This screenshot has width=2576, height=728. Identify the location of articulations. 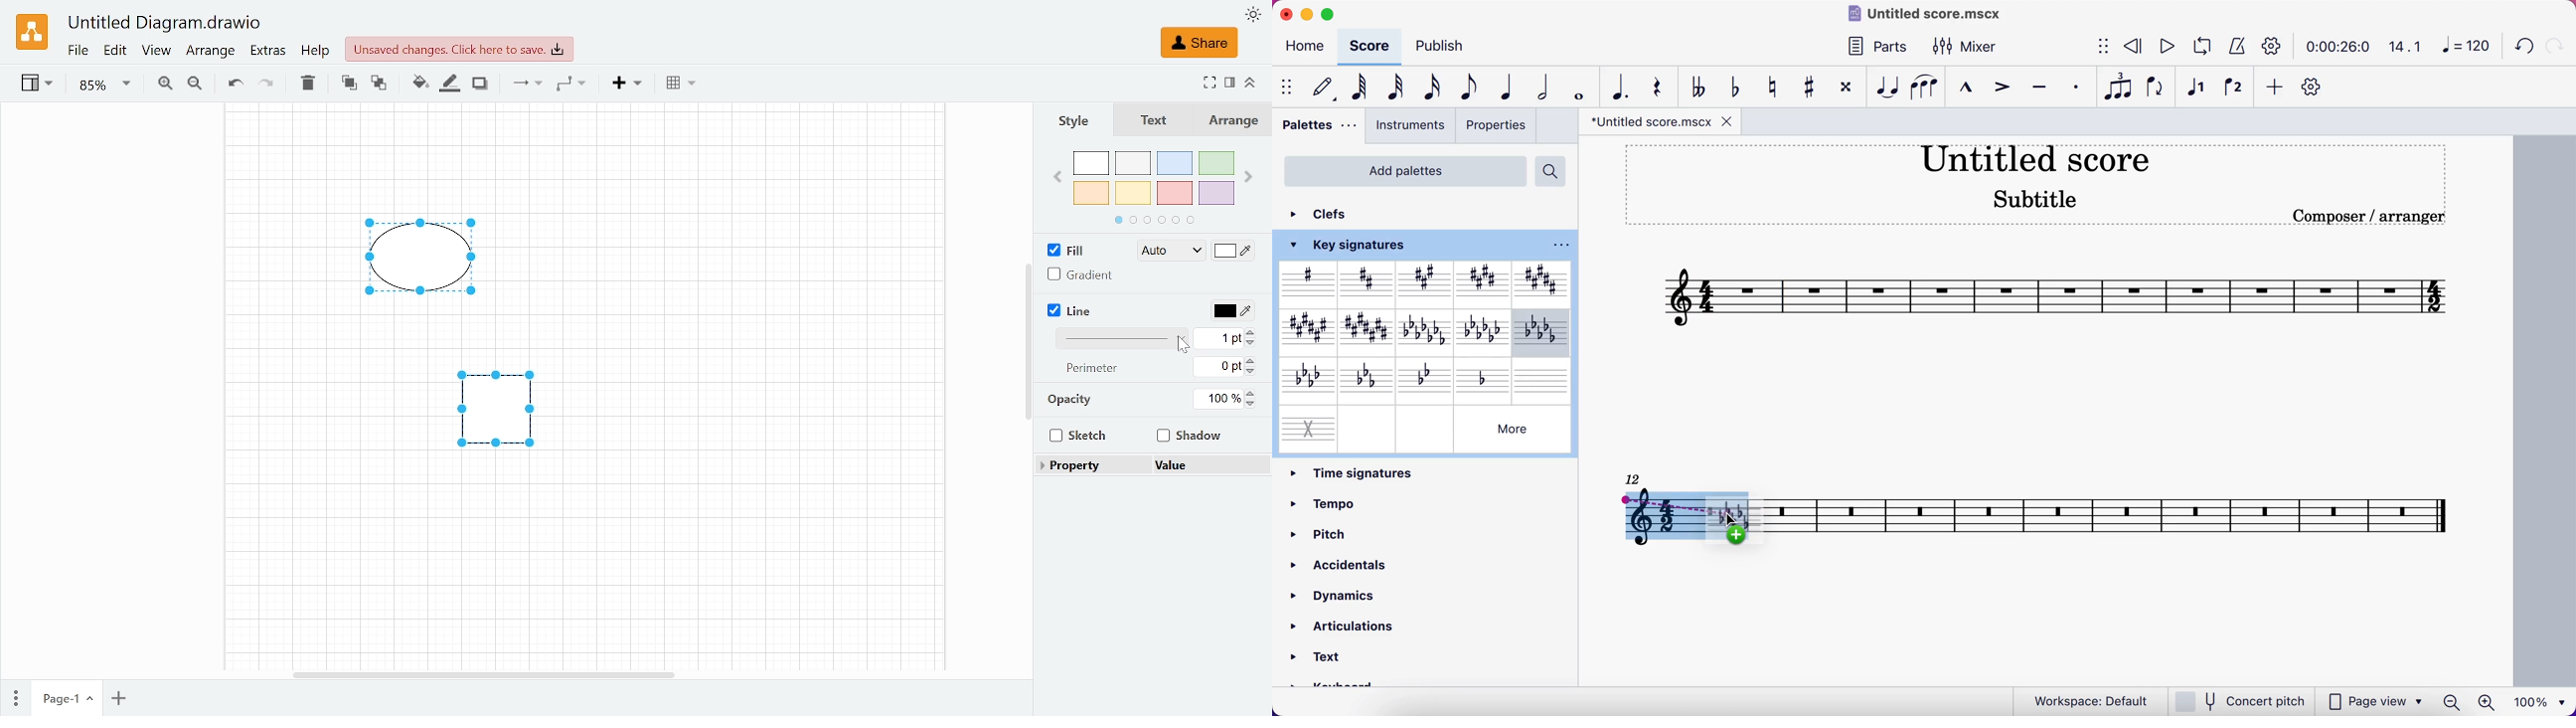
(1344, 629).